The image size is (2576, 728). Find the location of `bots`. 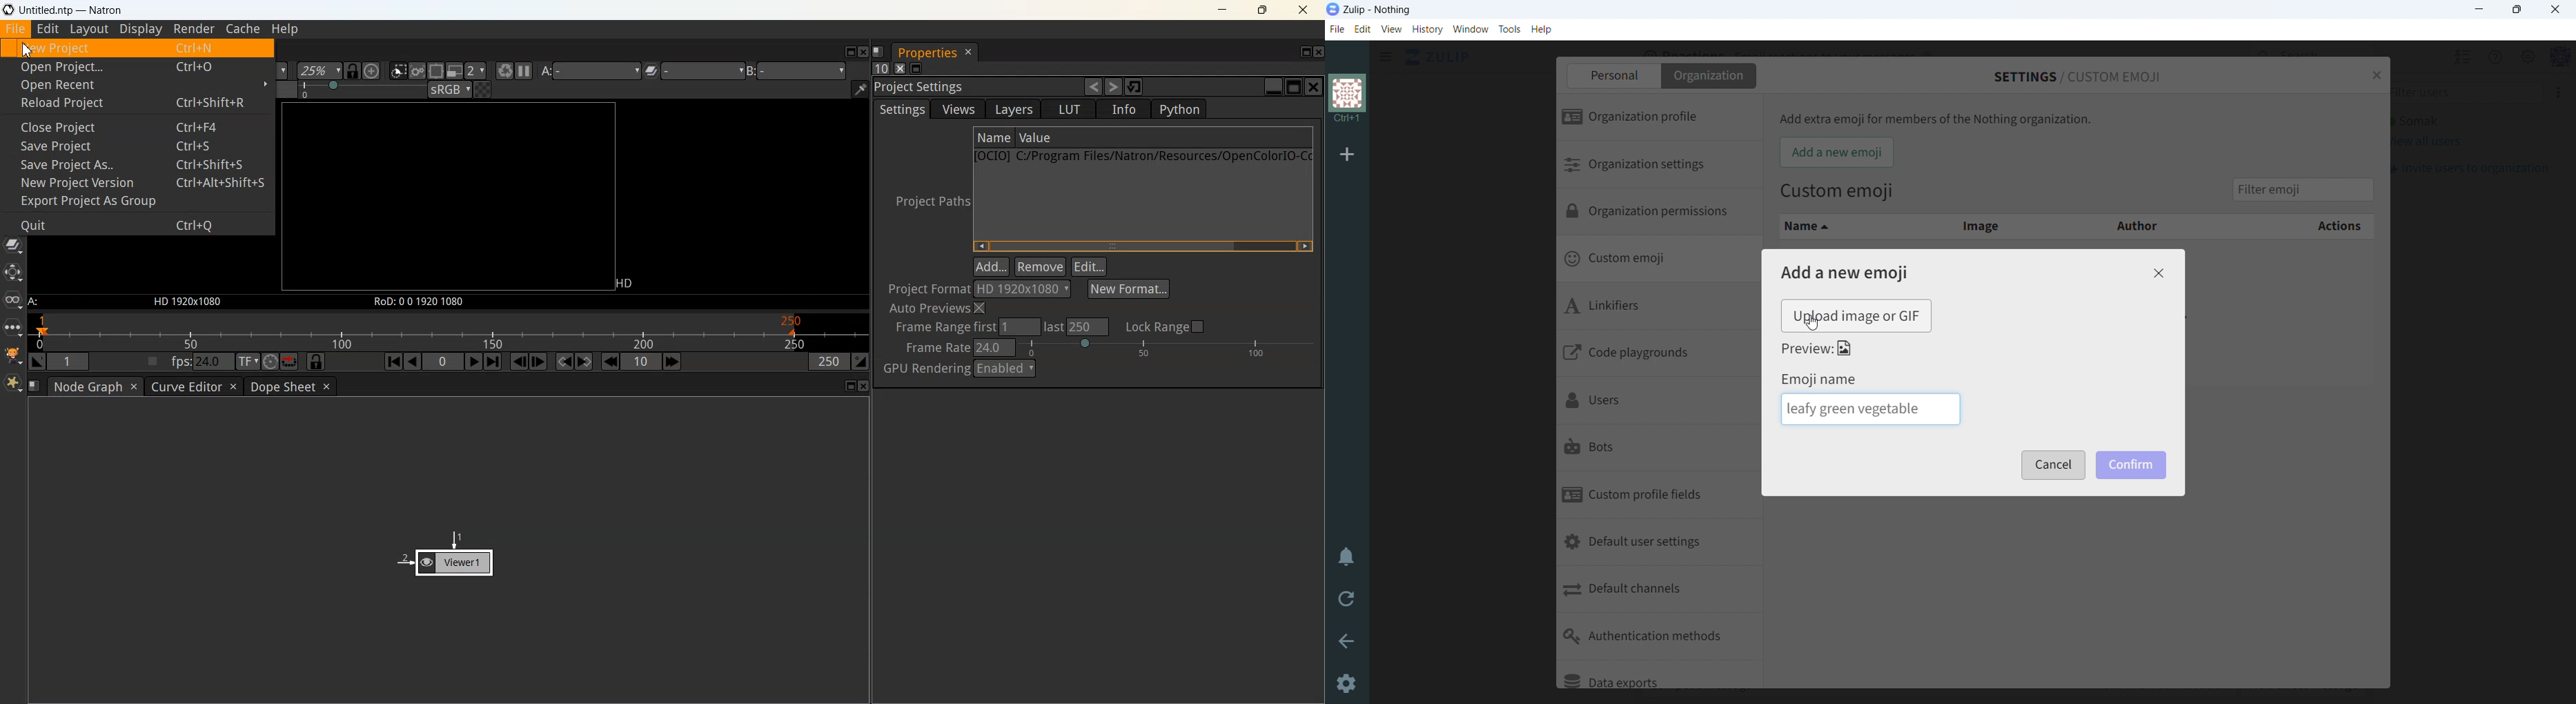

bots is located at coordinates (1660, 449).